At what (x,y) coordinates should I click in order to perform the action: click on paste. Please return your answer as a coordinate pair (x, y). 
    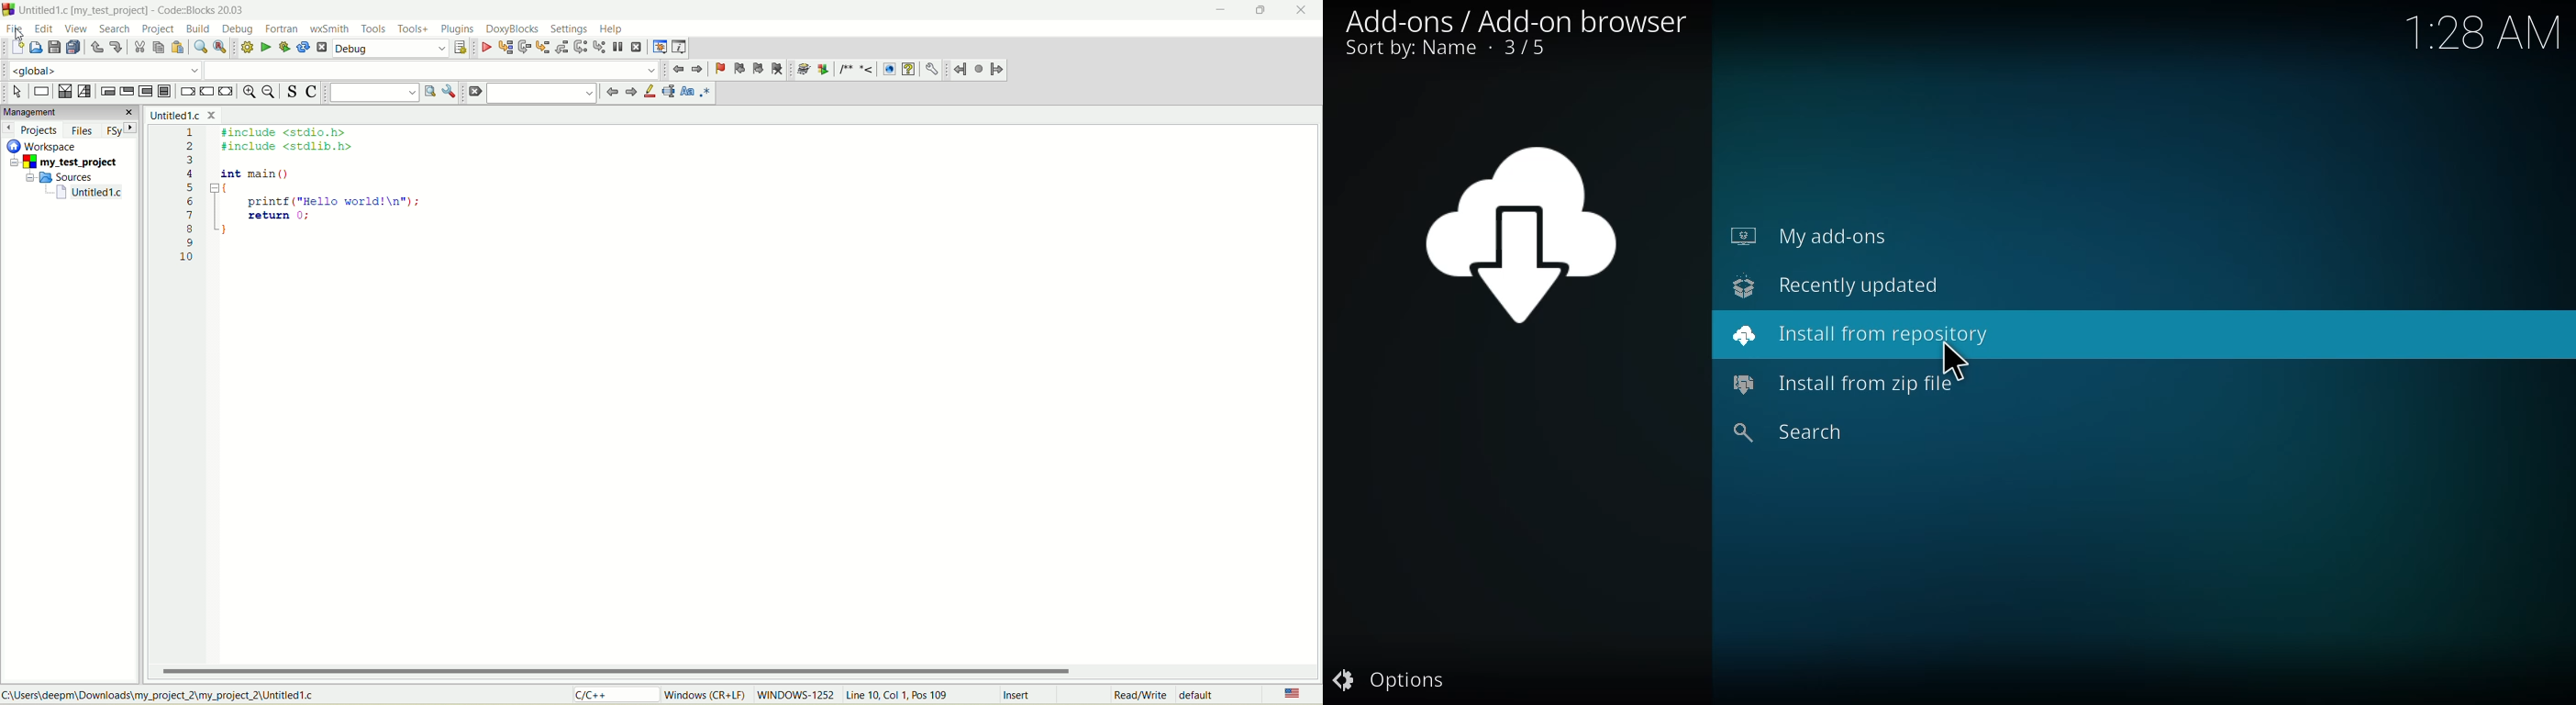
    Looking at the image, I should click on (176, 48).